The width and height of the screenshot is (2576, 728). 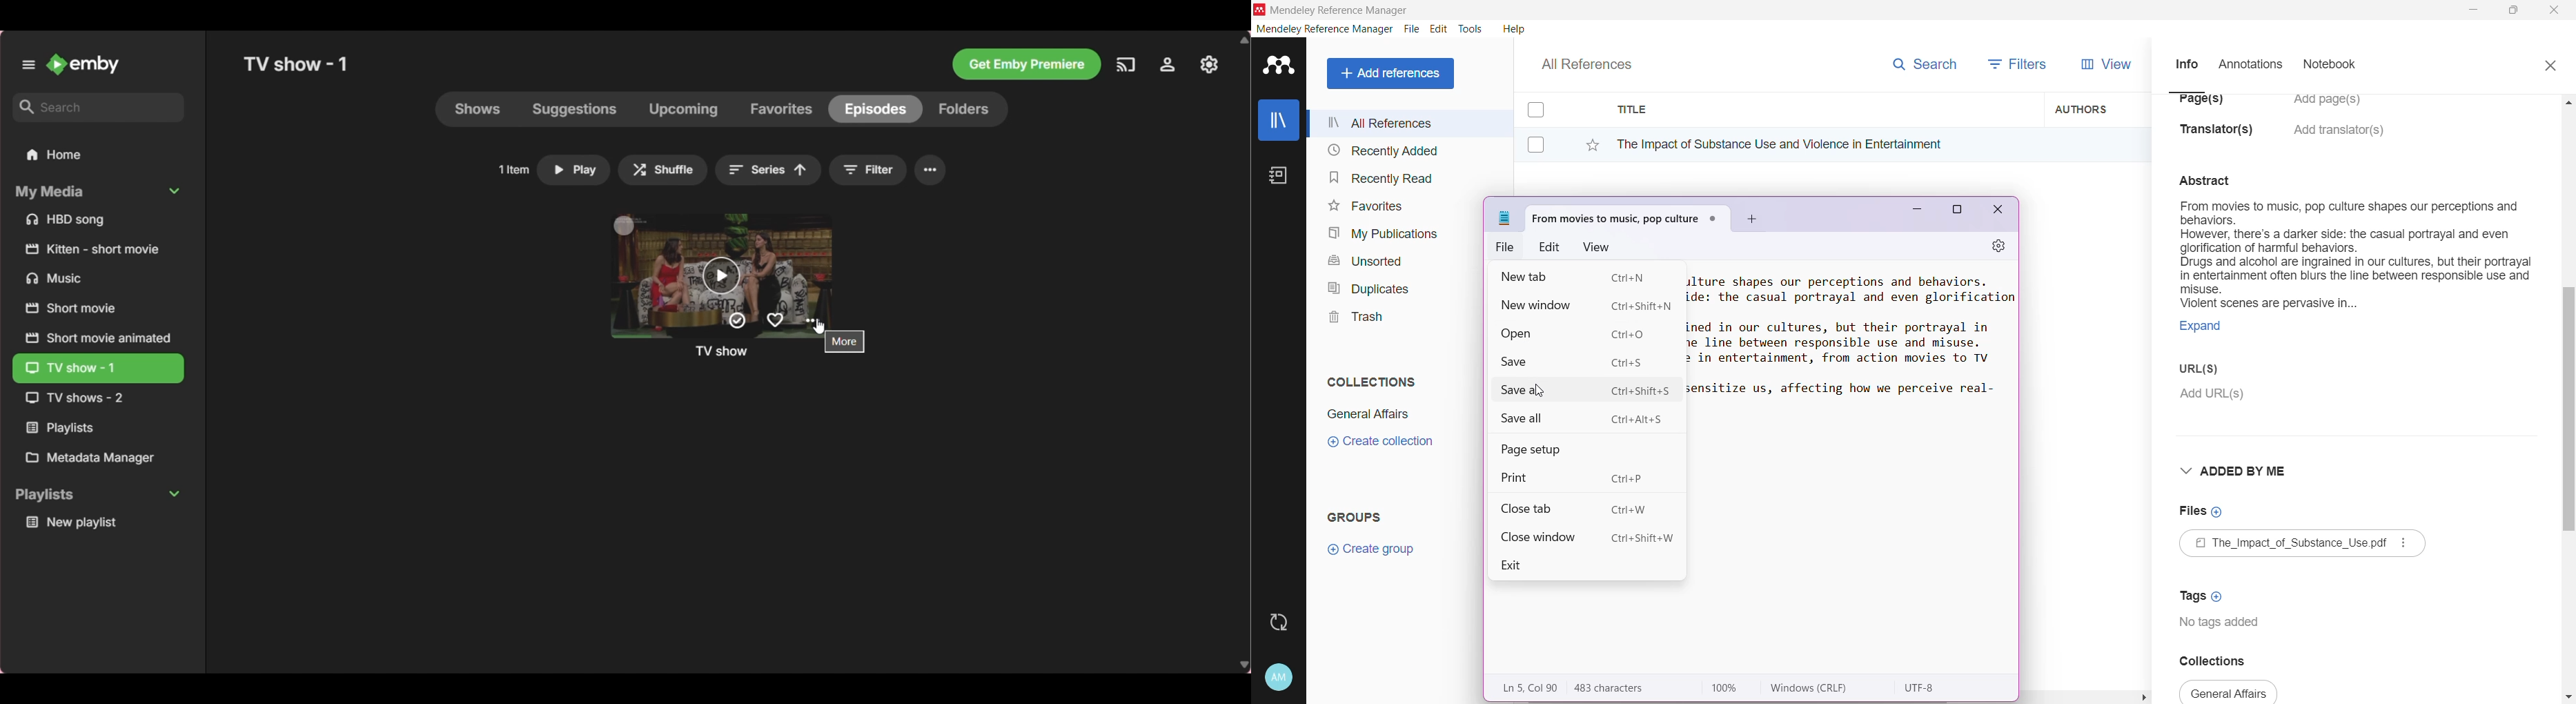 What do you see at coordinates (1364, 206) in the screenshot?
I see `Favorites` at bounding box center [1364, 206].